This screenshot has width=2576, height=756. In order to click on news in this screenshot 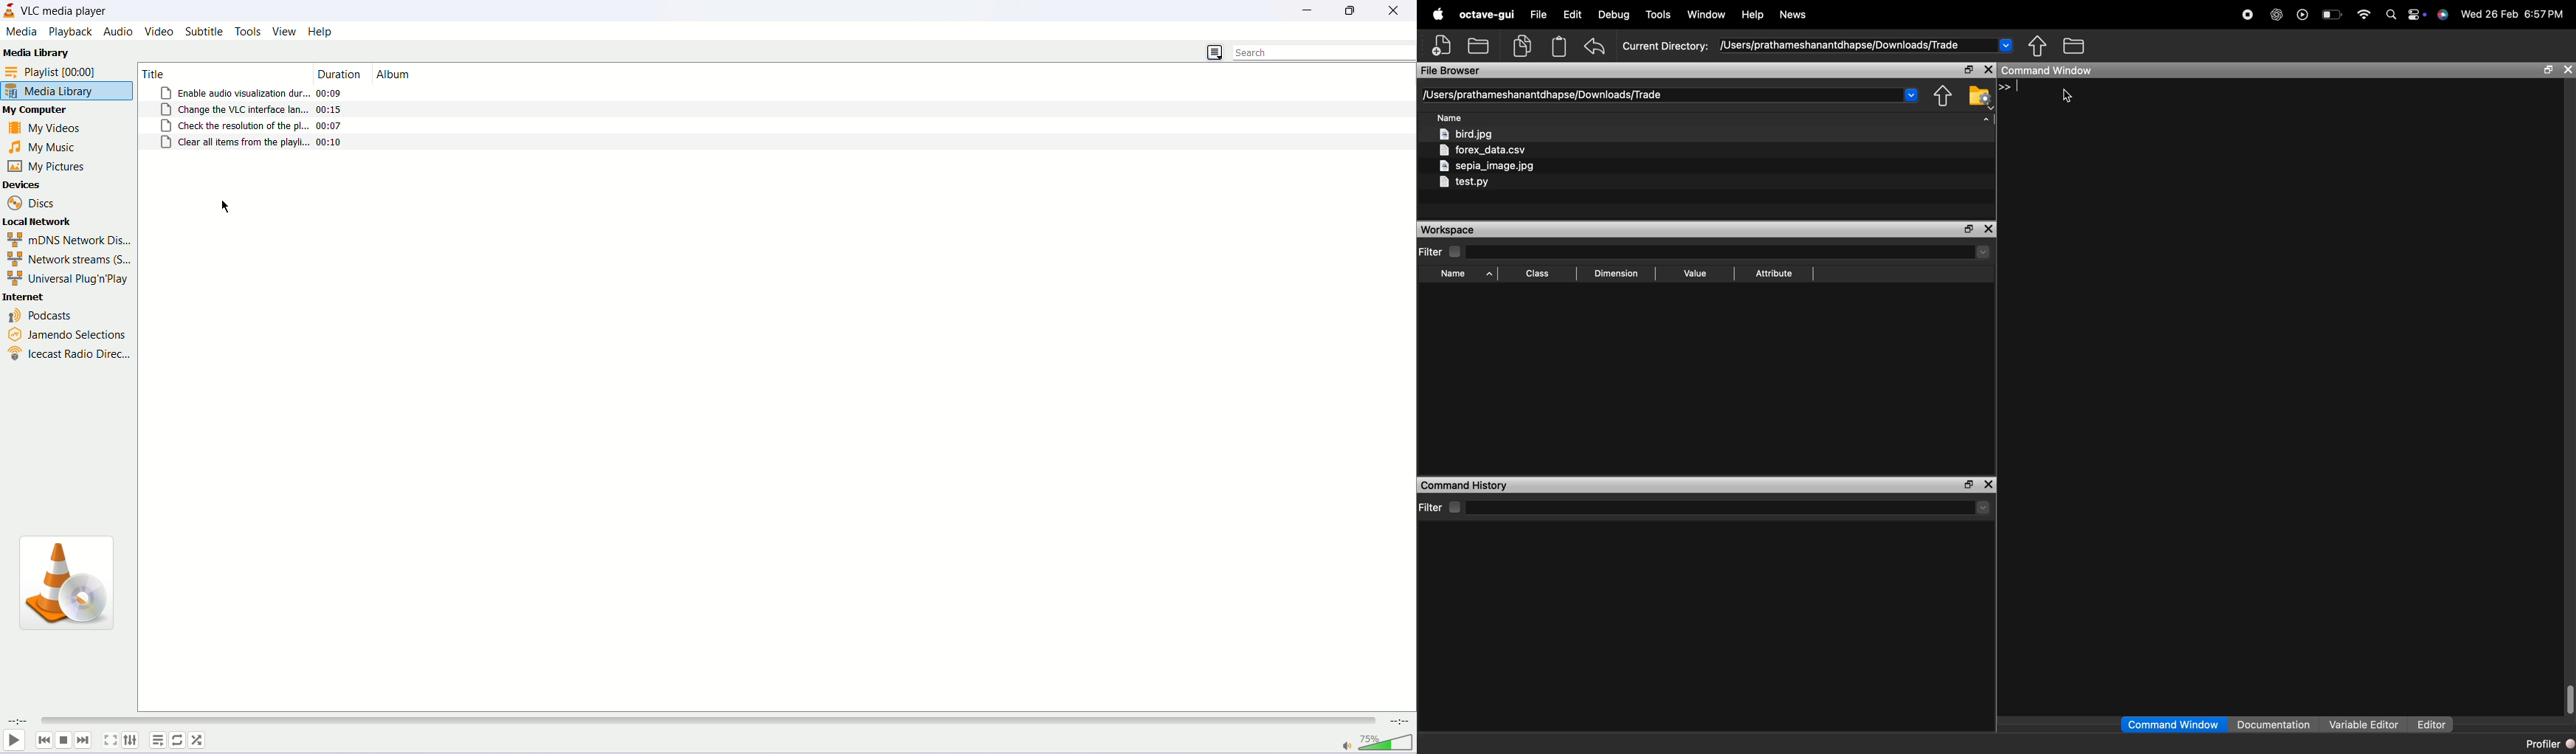, I will do `click(1795, 15)`.